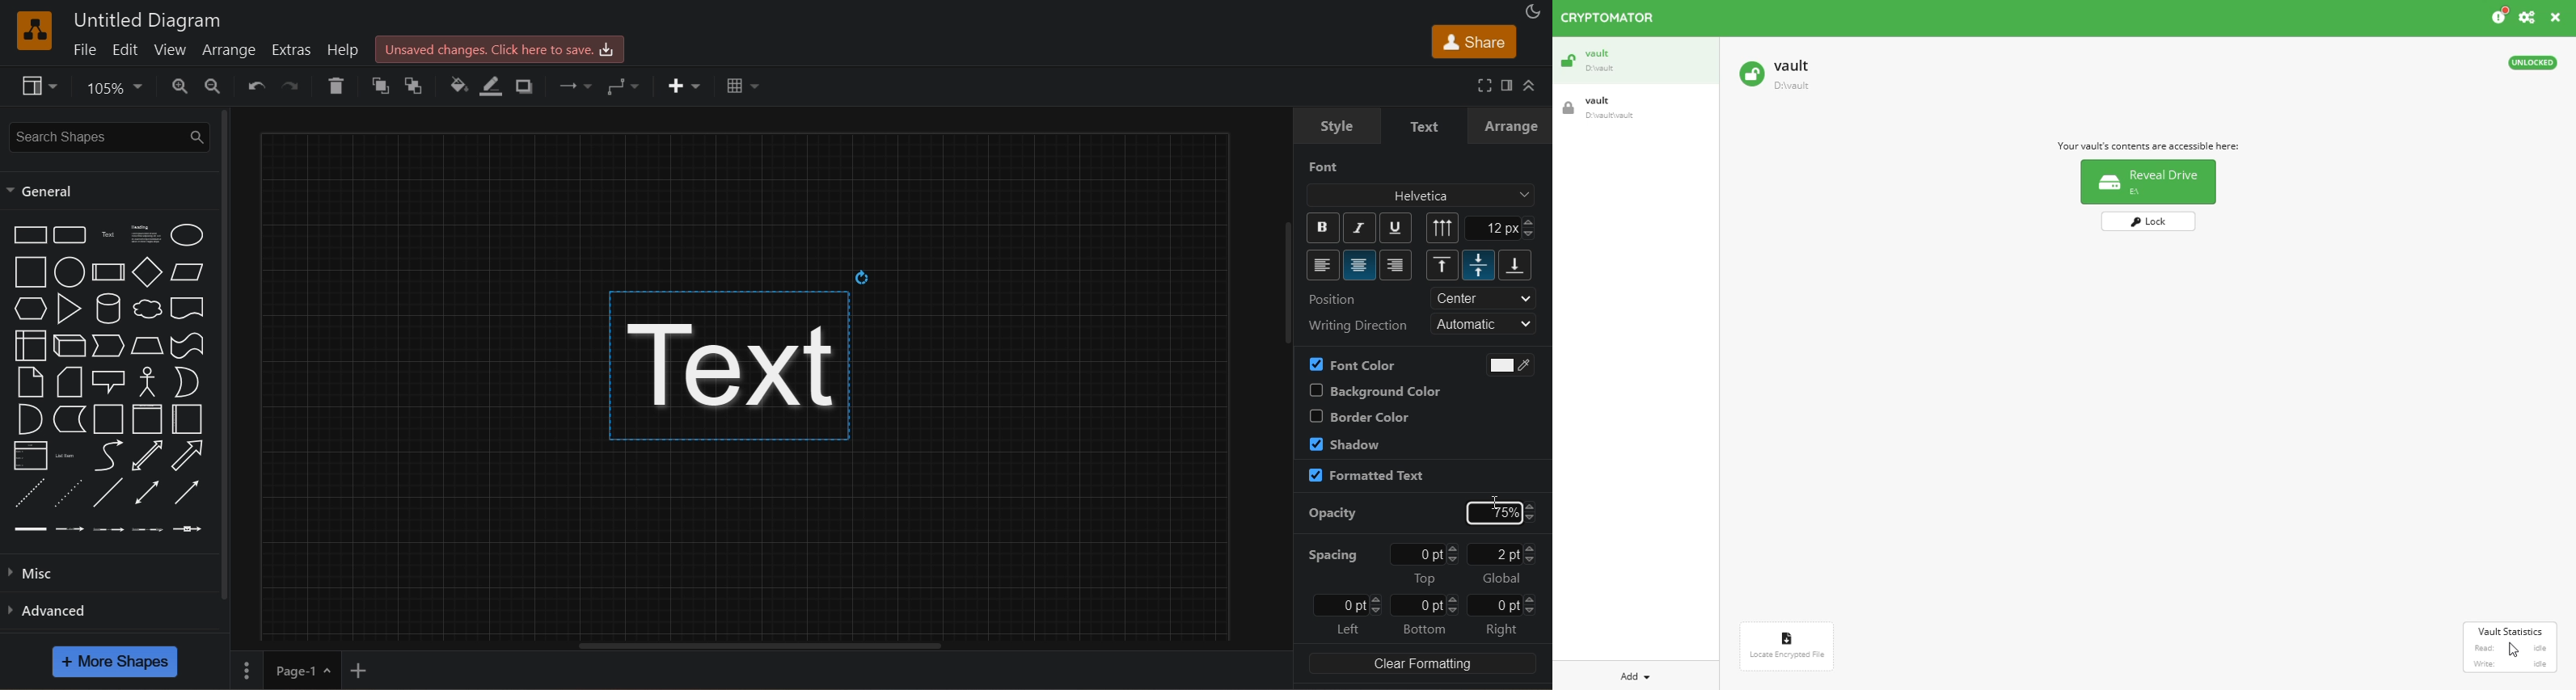  I want to click on bold, so click(1324, 228).